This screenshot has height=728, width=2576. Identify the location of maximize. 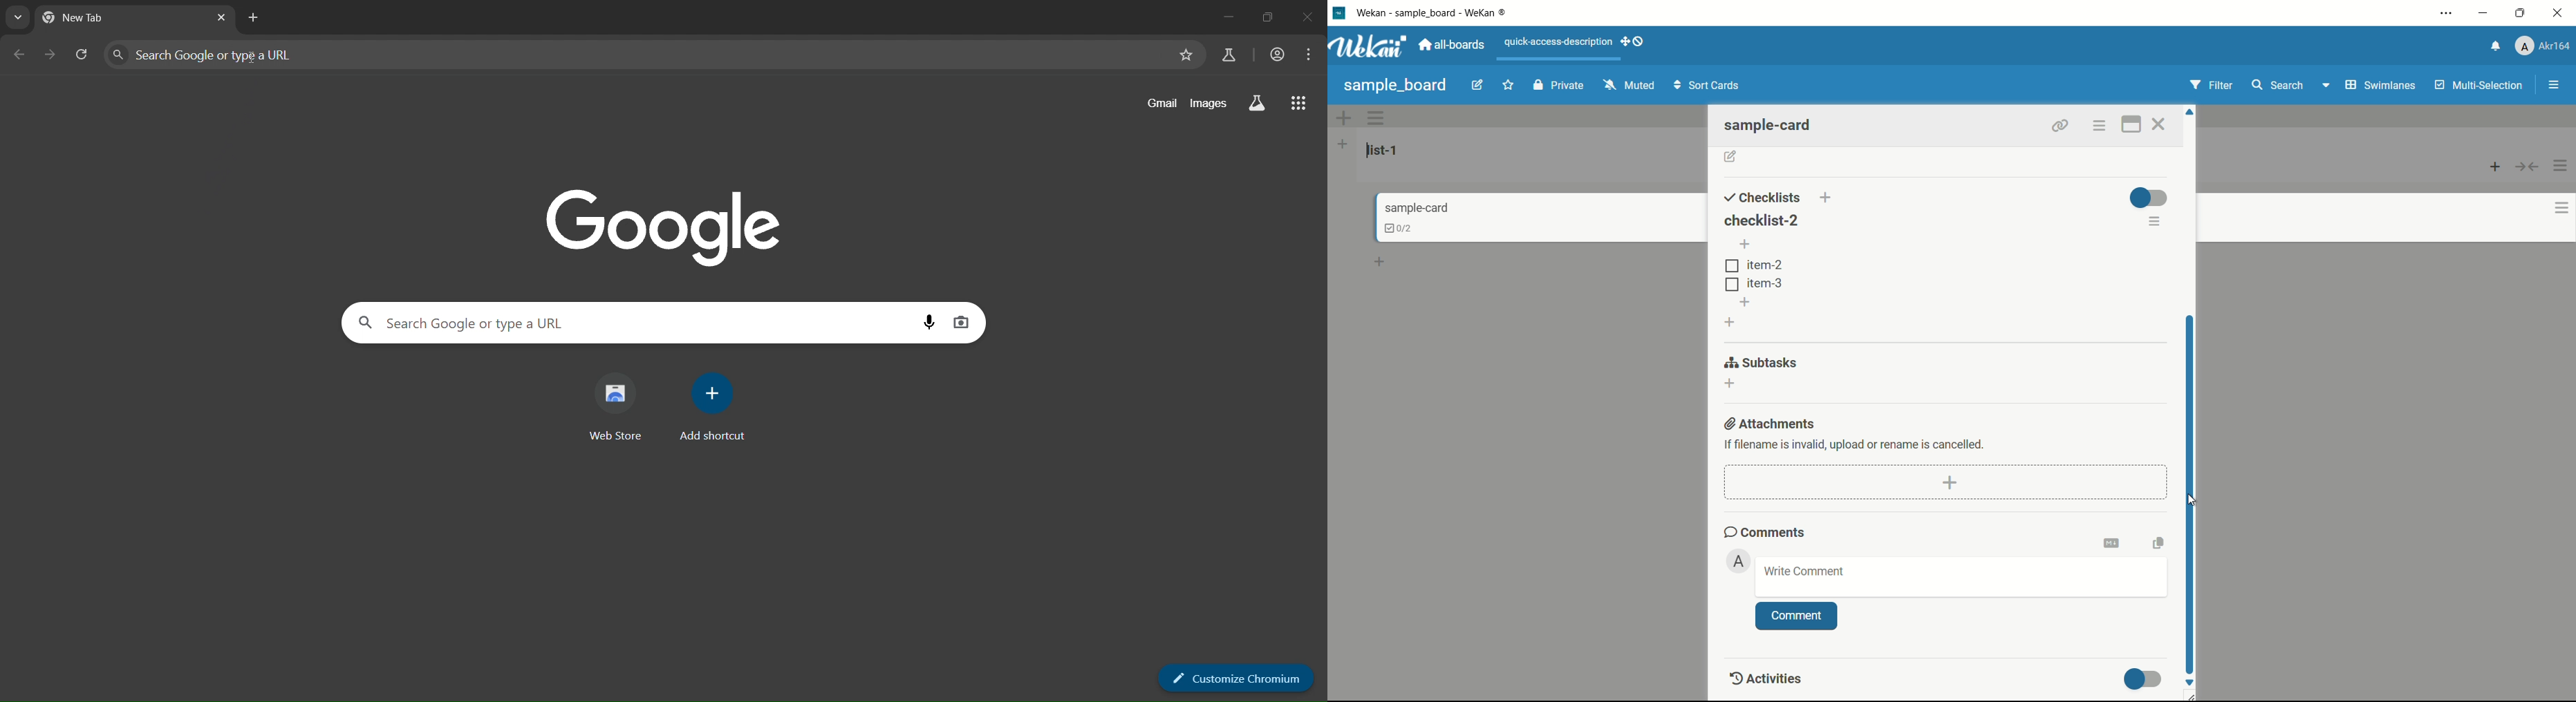
(1268, 18).